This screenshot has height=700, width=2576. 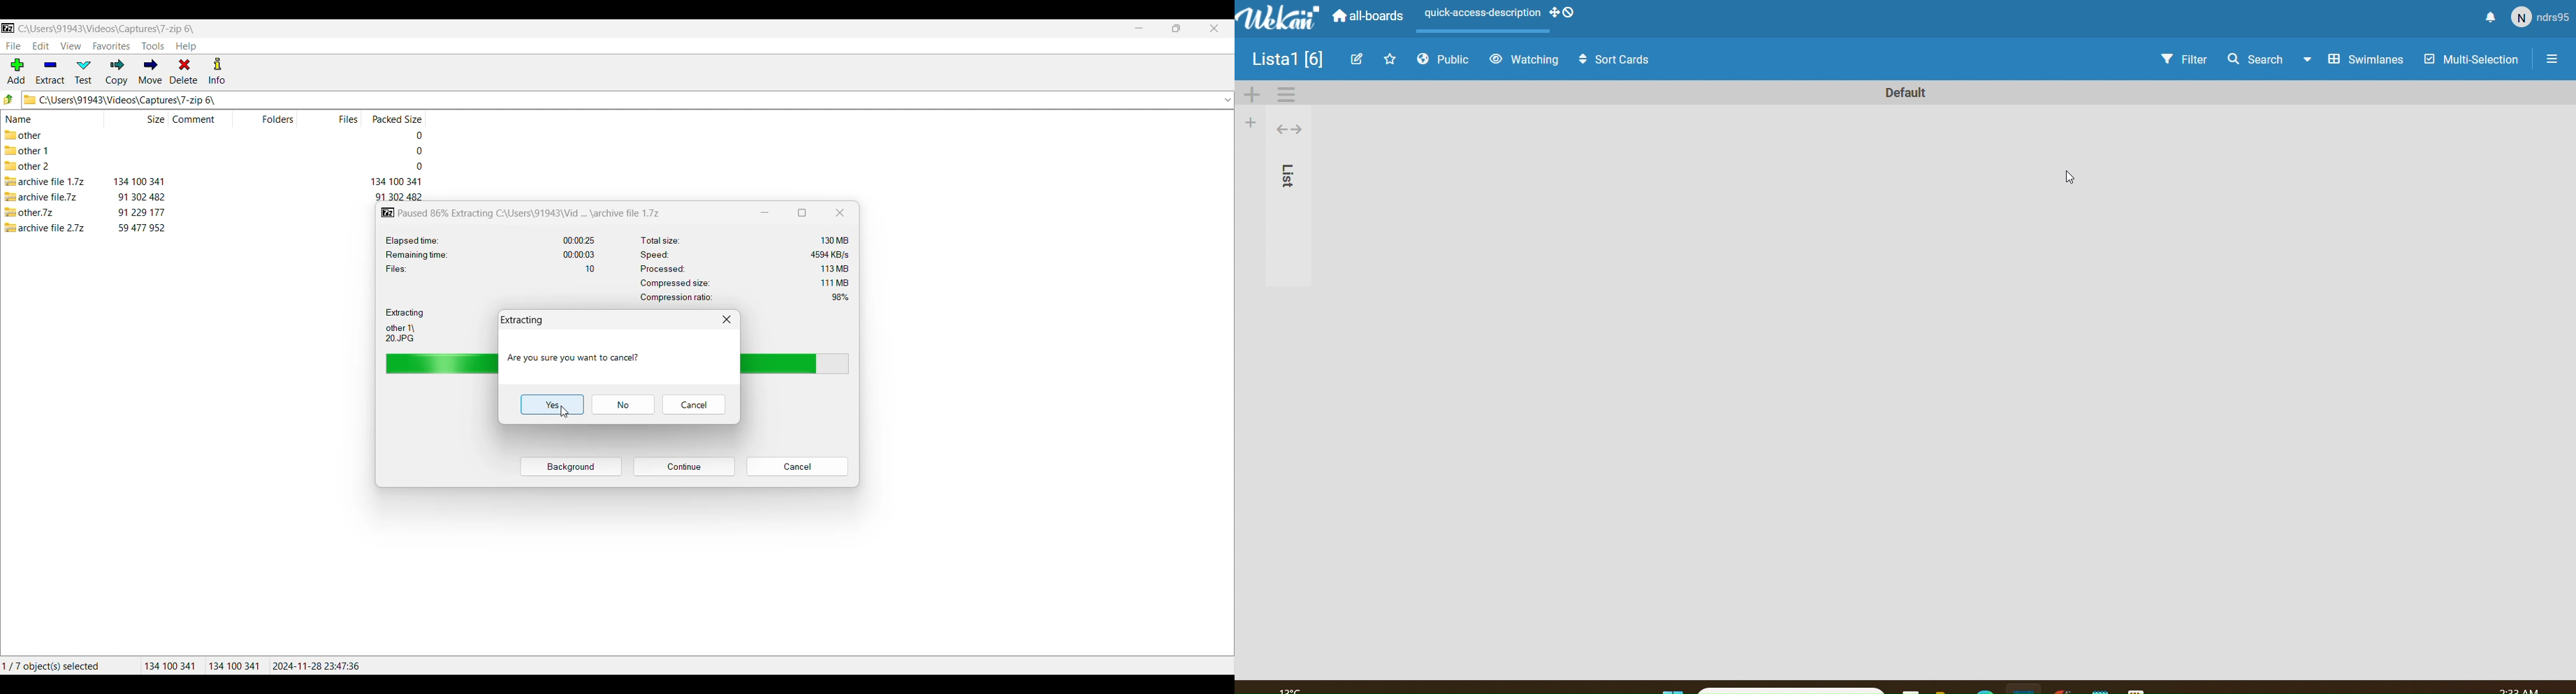 What do you see at coordinates (747, 239) in the screenshot?
I see `Total size: 130 MB` at bounding box center [747, 239].